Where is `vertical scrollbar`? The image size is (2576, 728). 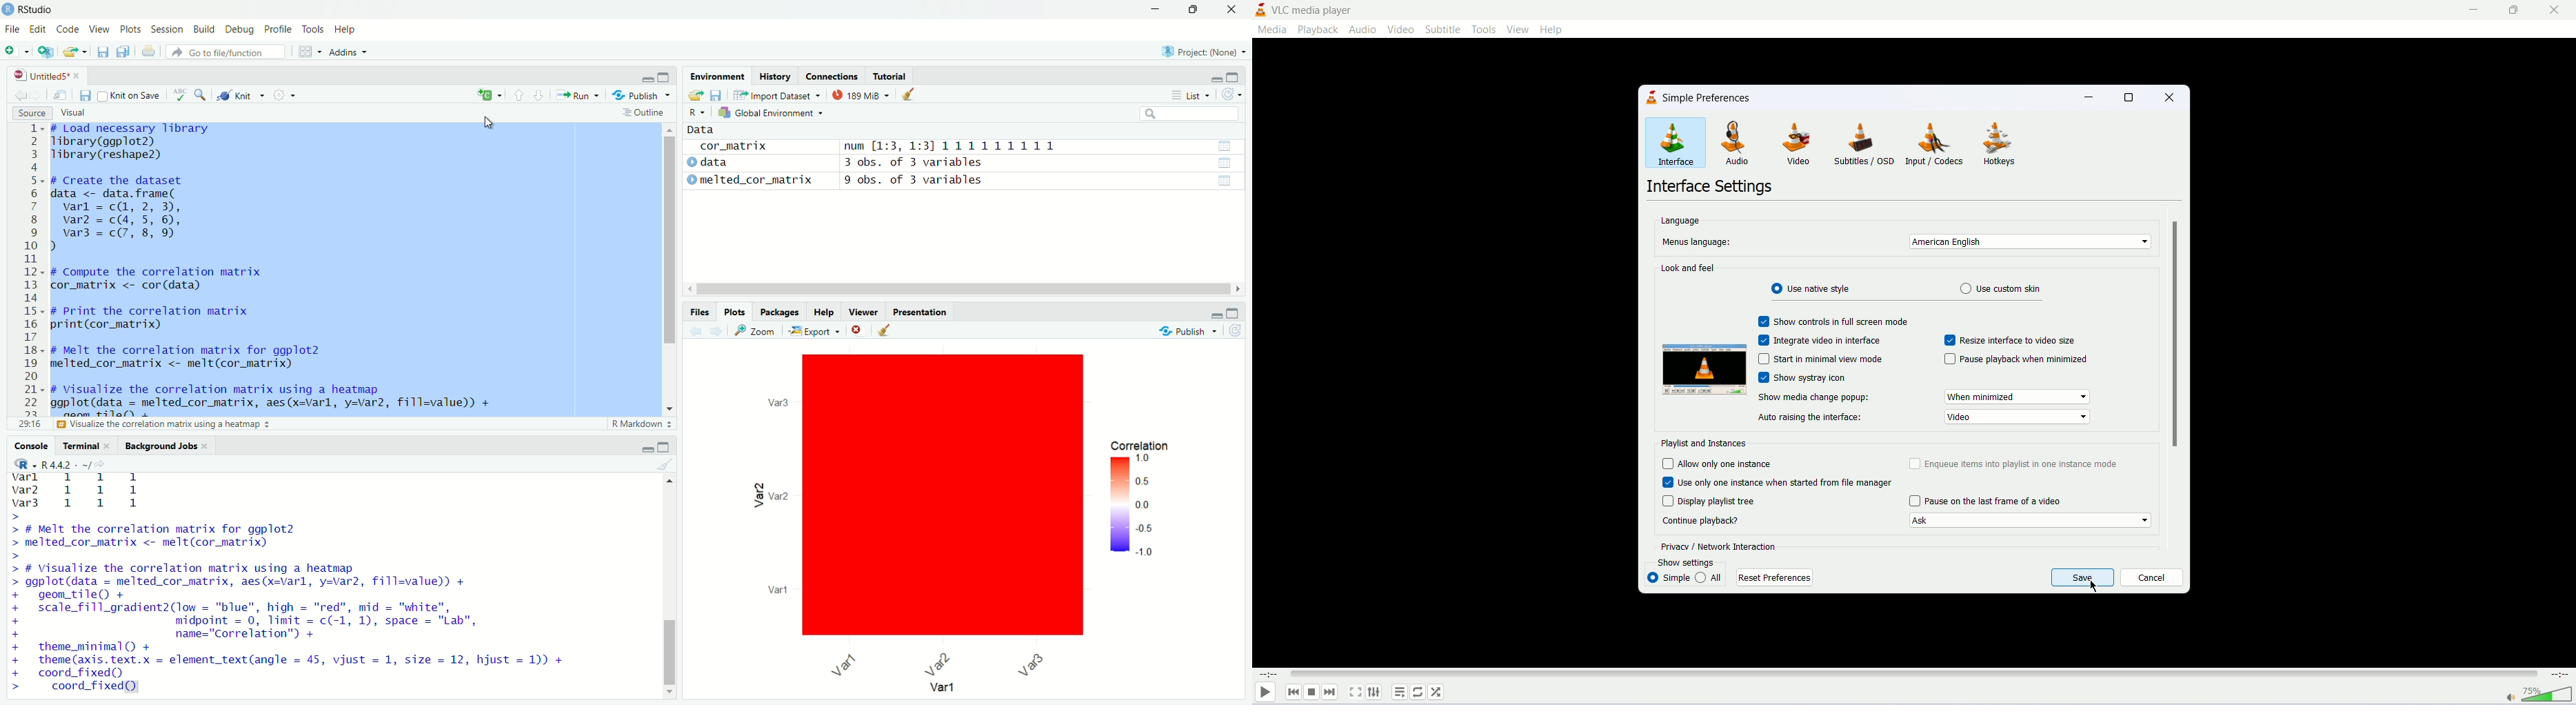 vertical scrollbar is located at coordinates (671, 241).